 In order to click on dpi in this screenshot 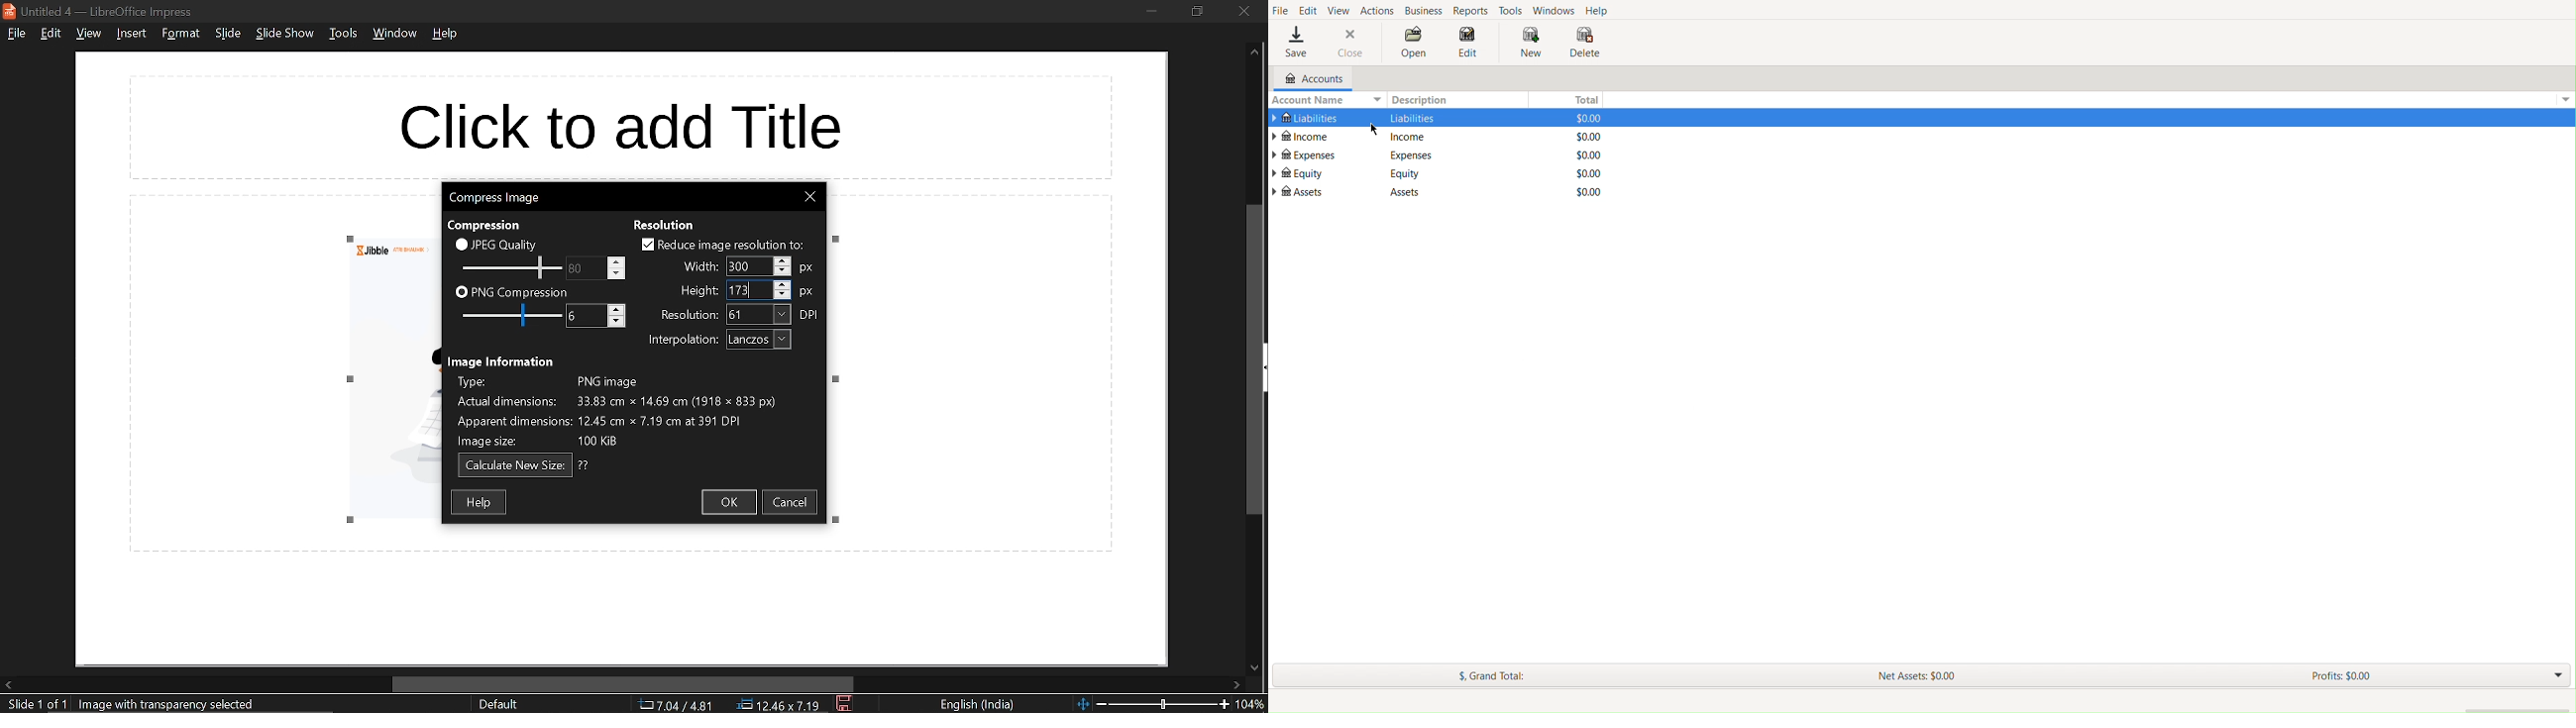, I will do `click(811, 315)`.